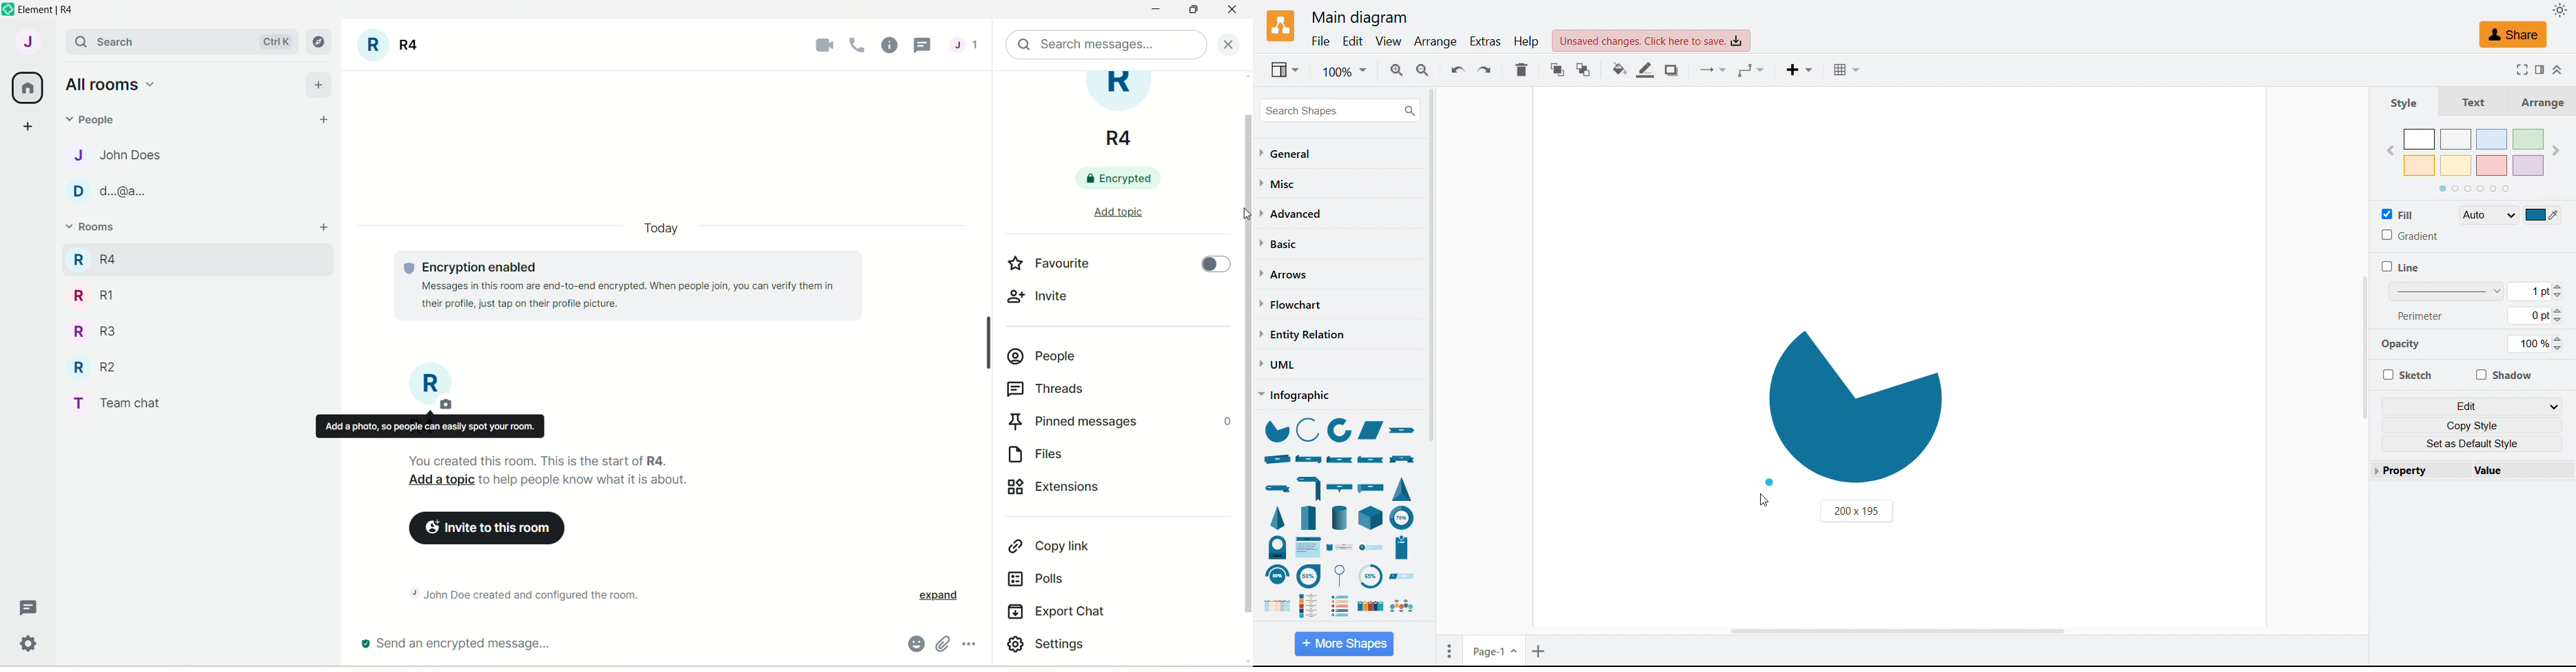  What do you see at coordinates (1309, 575) in the screenshot?
I see `circular callout` at bounding box center [1309, 575].